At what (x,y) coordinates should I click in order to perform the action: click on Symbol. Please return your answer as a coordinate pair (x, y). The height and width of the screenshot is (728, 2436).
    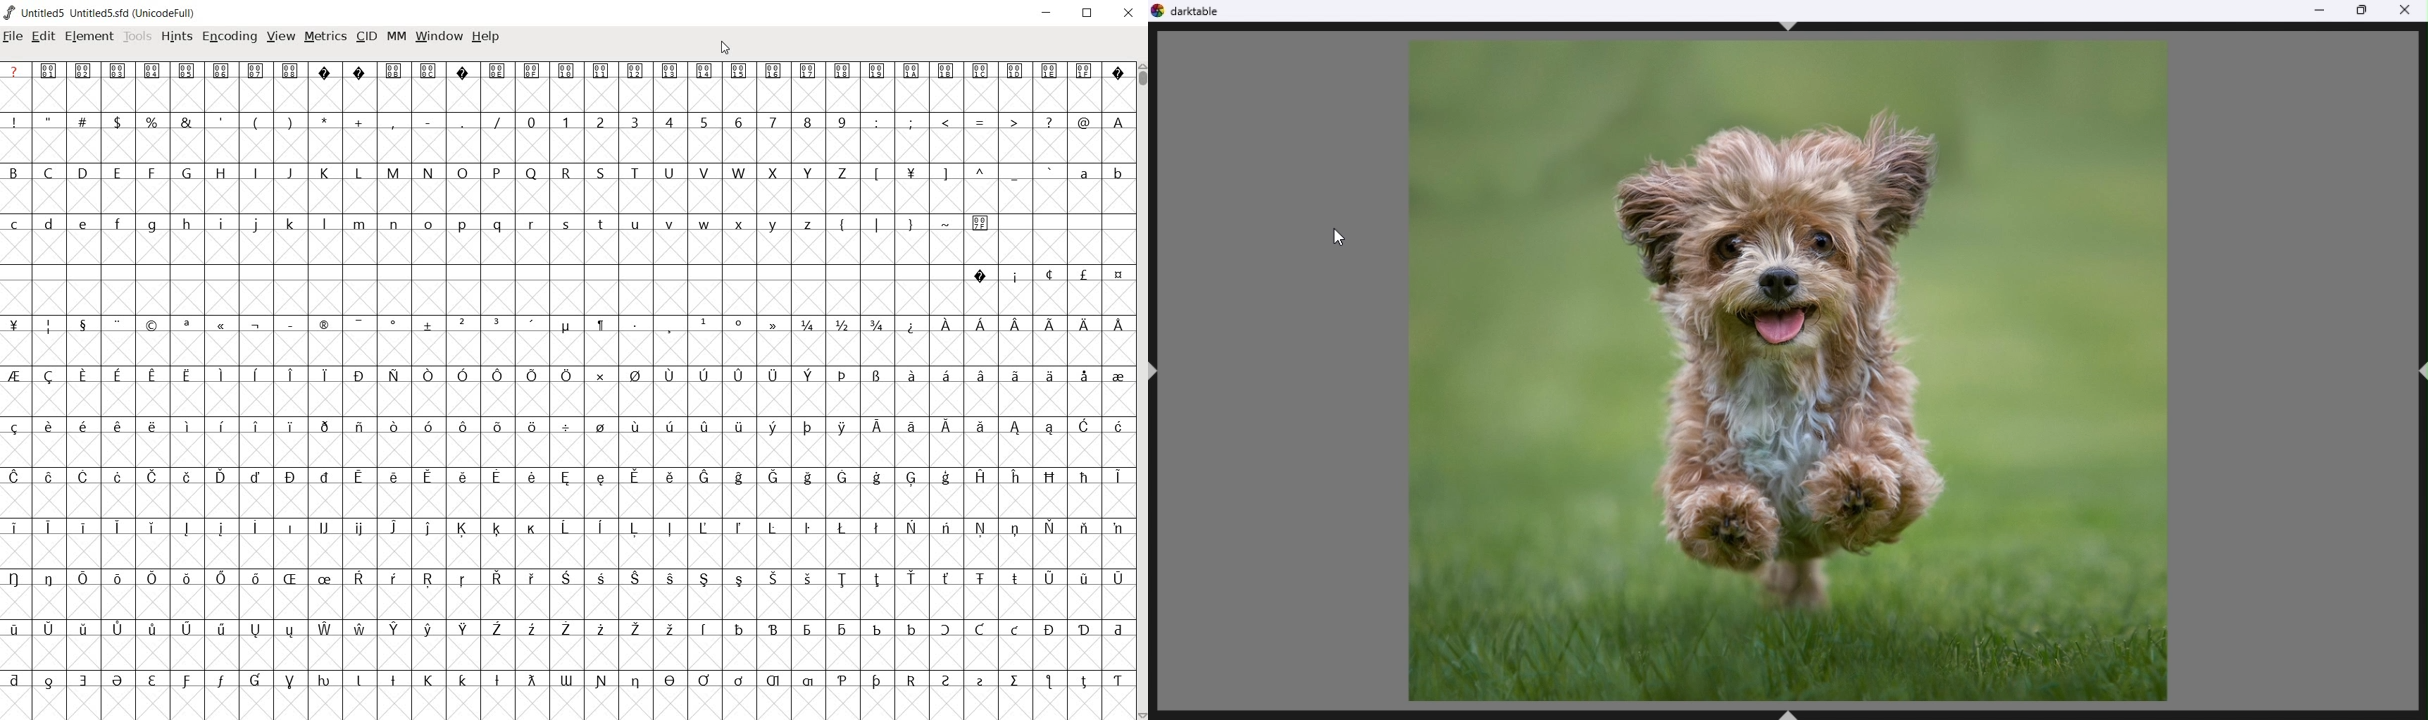
    Looking at the image, I should click on (359, 375).